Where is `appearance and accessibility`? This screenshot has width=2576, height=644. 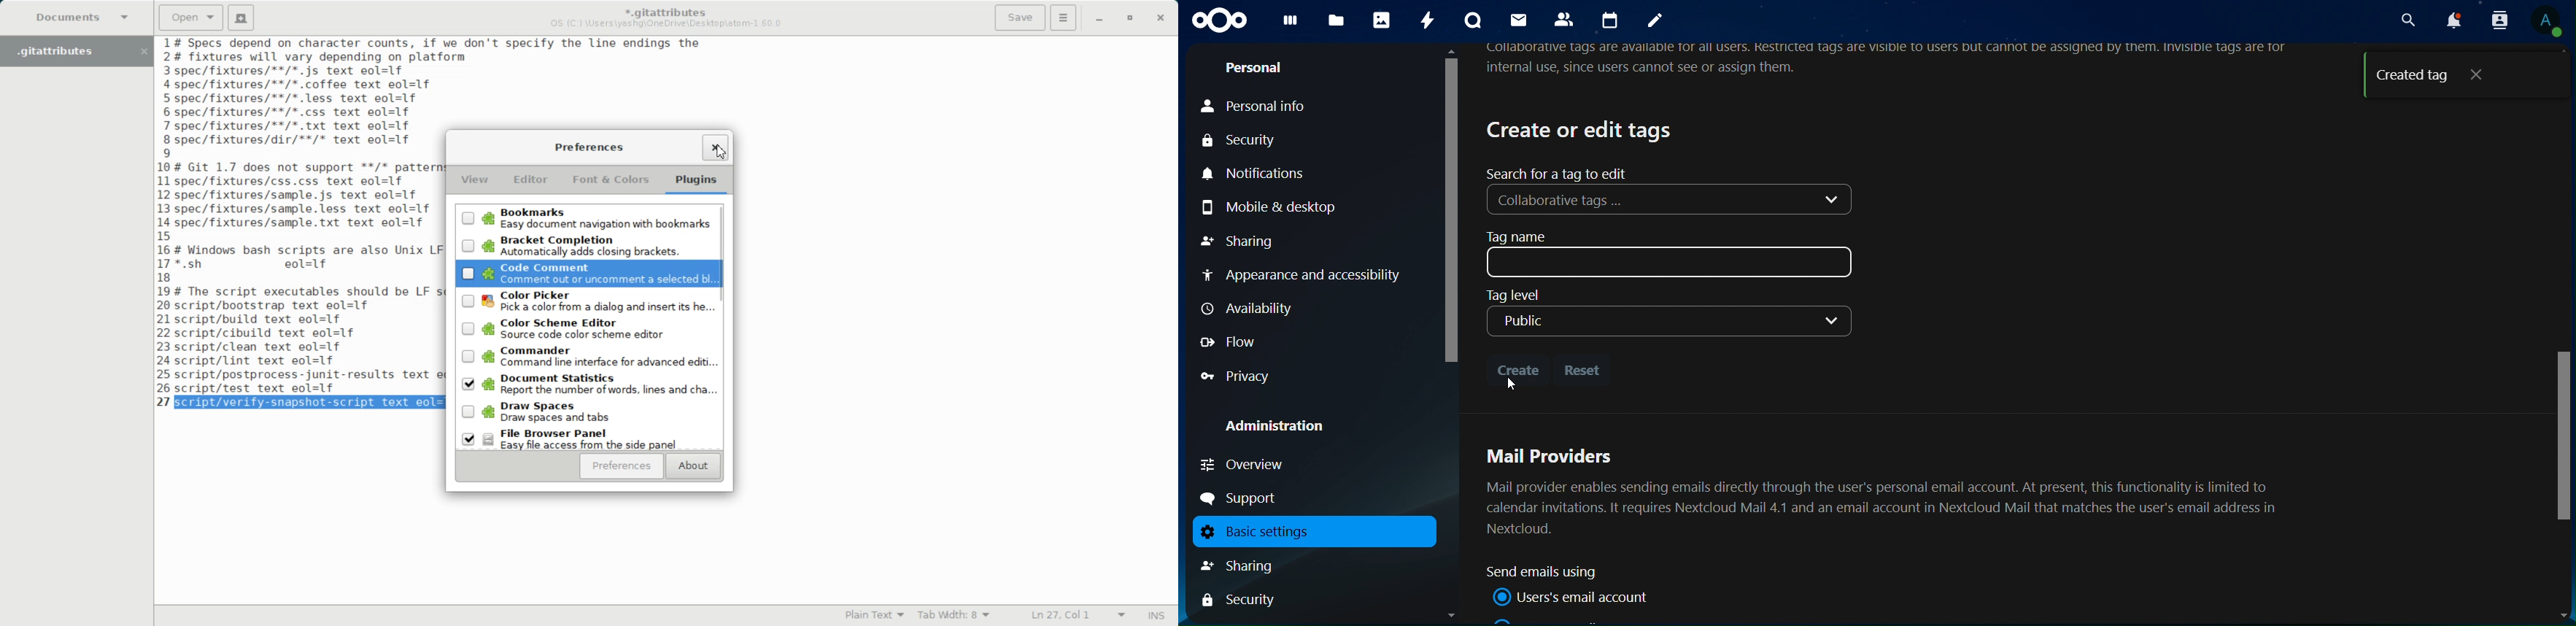
appearance and accessibility is located at coordinates (1304, 277).